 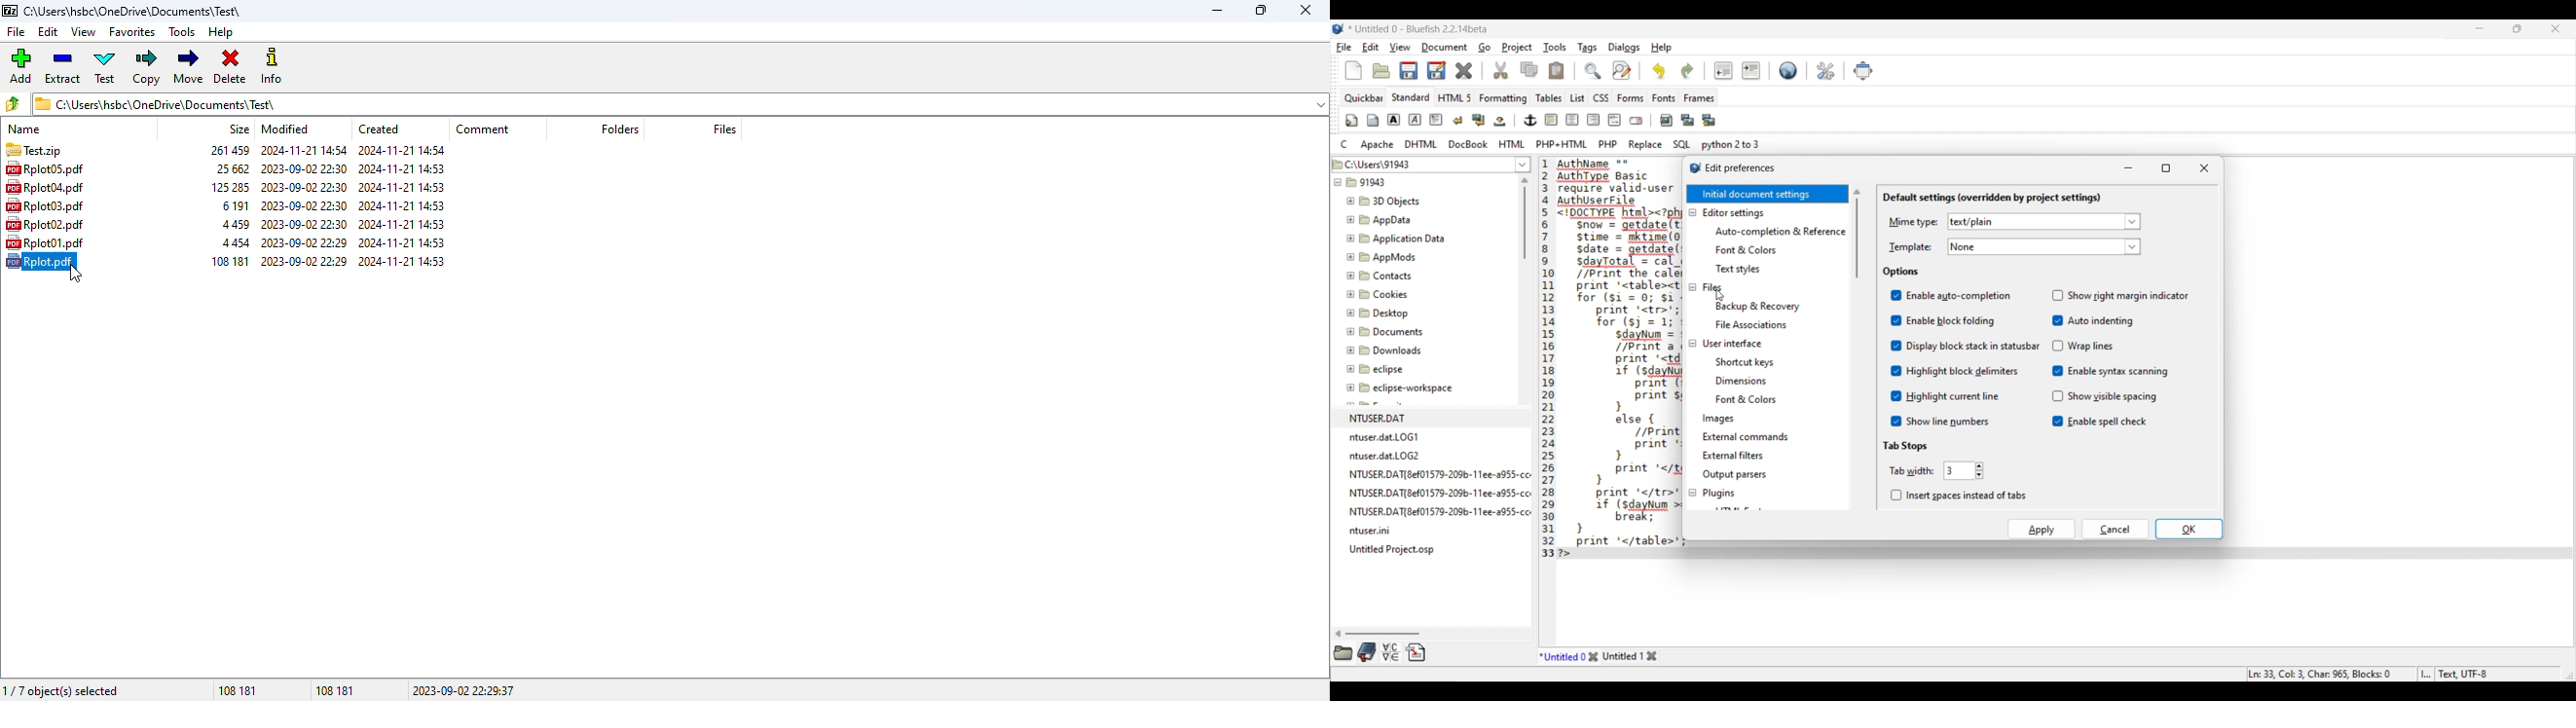 I want to click on Minimize, so click(x=2480, y=29).